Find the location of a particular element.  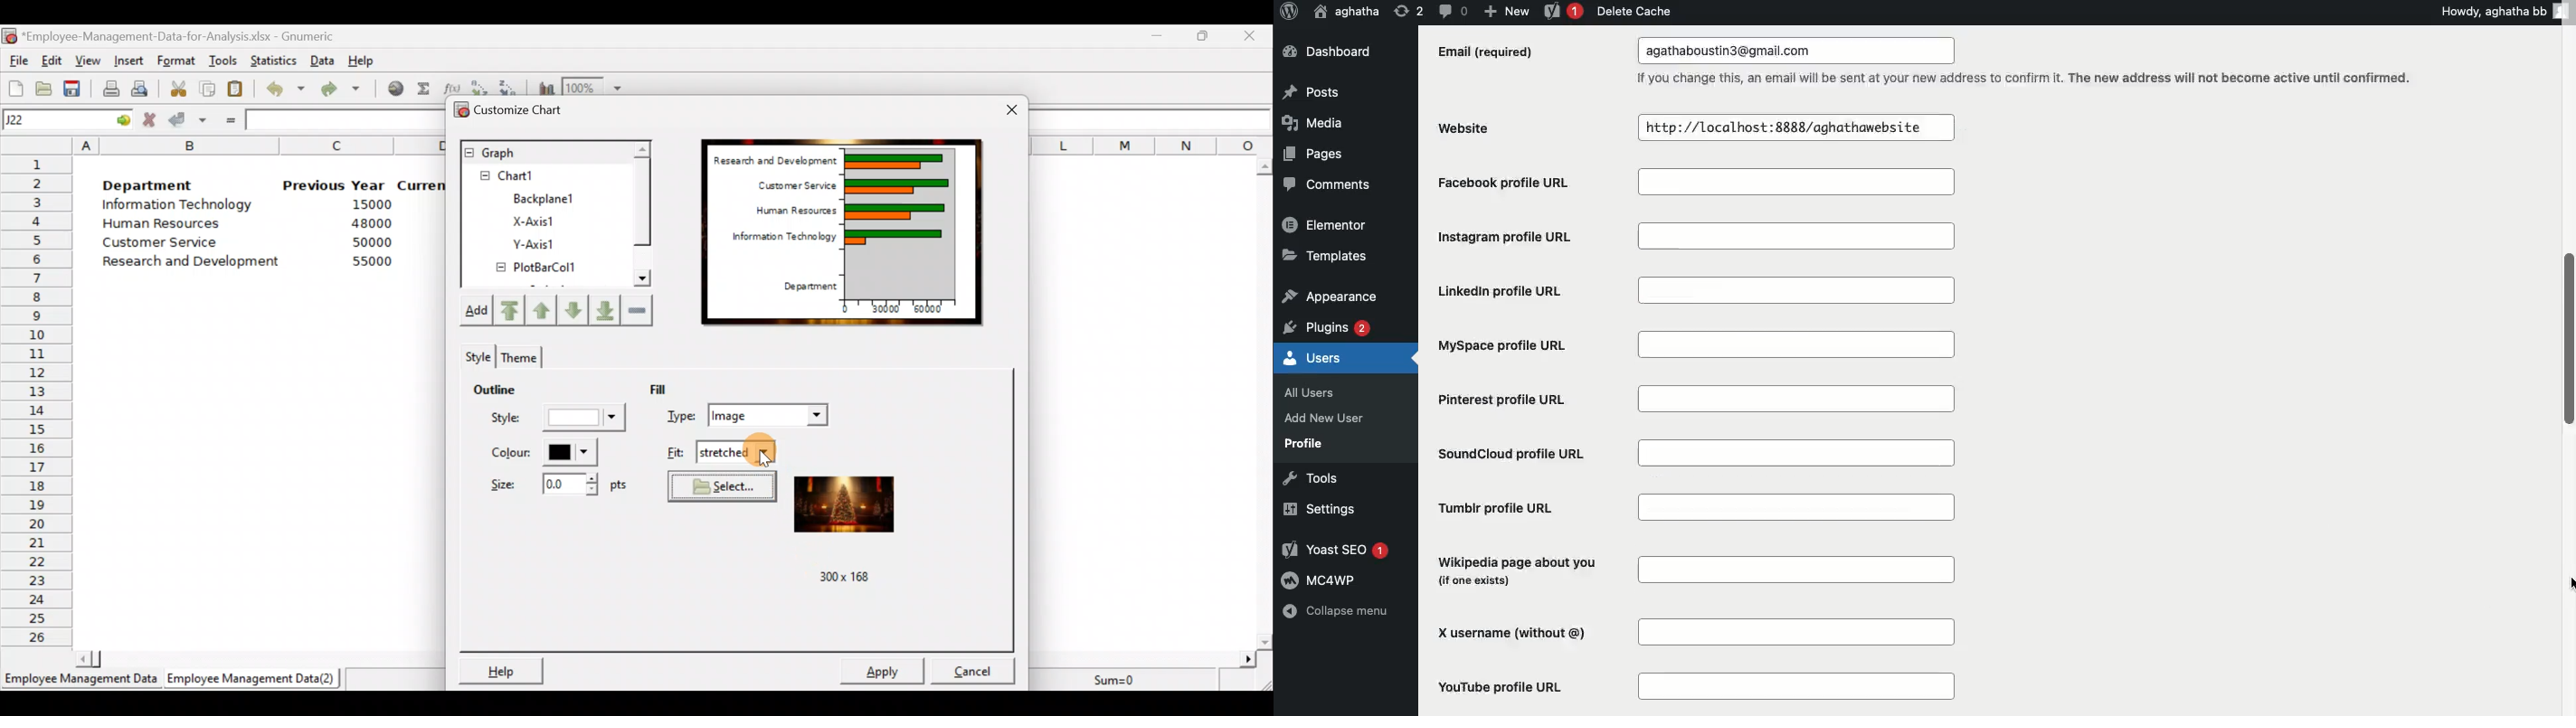

Chart1 is located at coordinates (529, 176).